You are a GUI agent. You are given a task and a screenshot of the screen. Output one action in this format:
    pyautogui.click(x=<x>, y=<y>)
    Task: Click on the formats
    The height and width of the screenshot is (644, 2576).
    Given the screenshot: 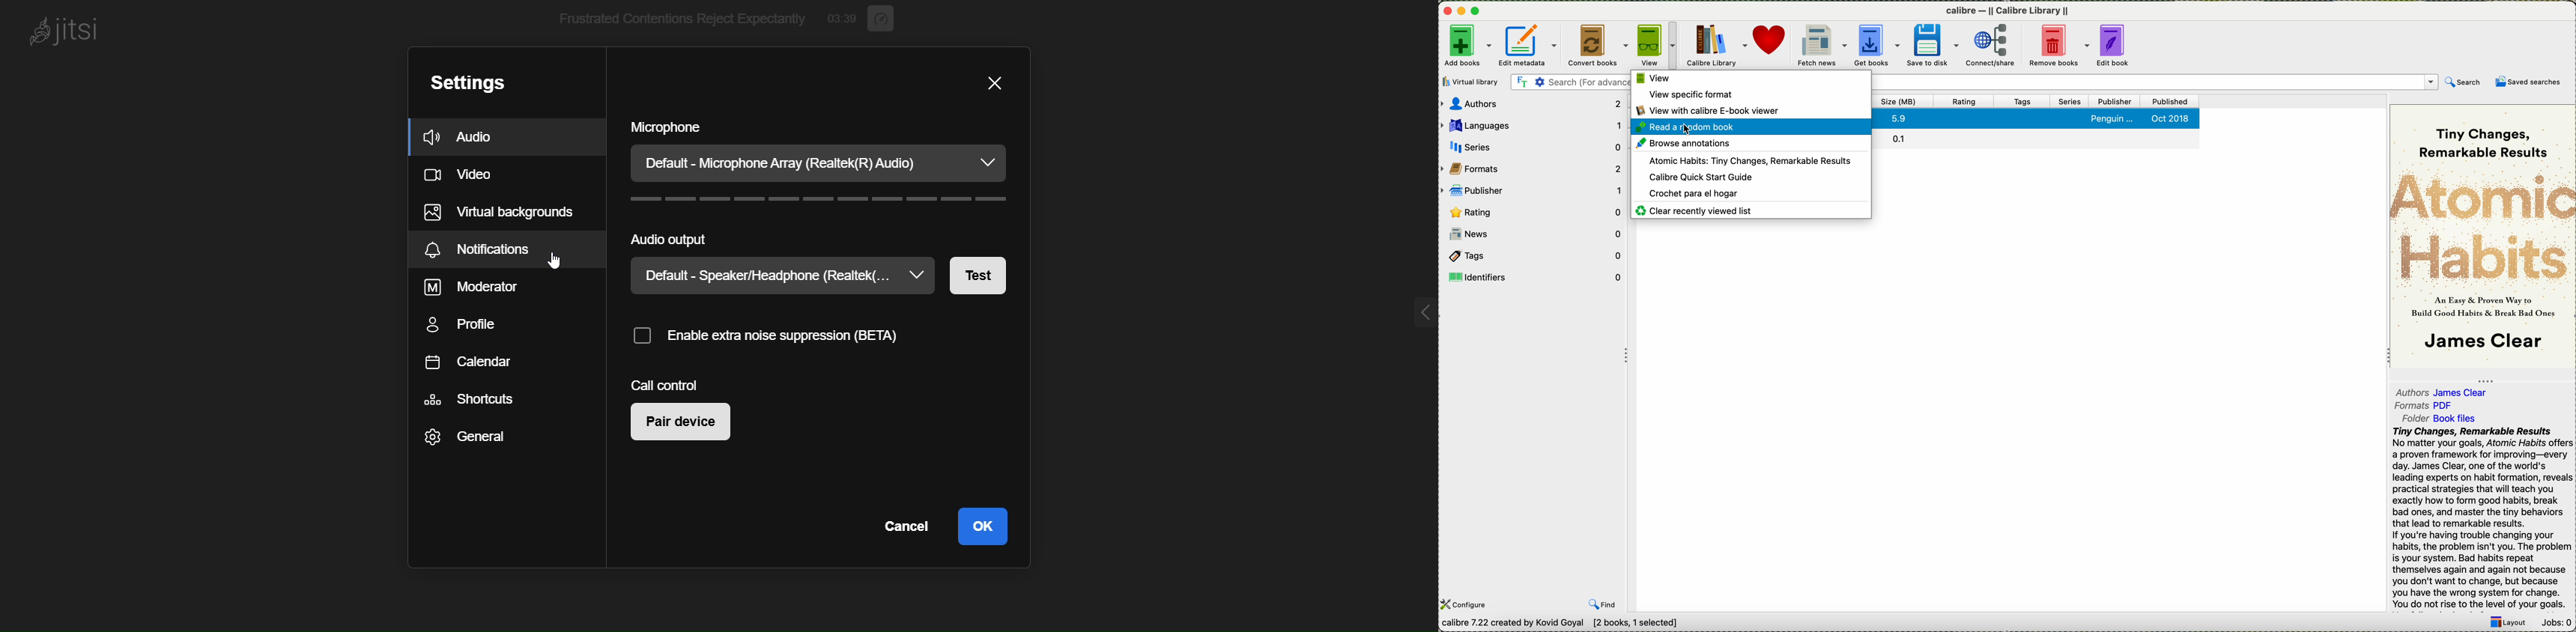 What is the action you would take?
    pyautogui.click(x=1532, y=167)
    